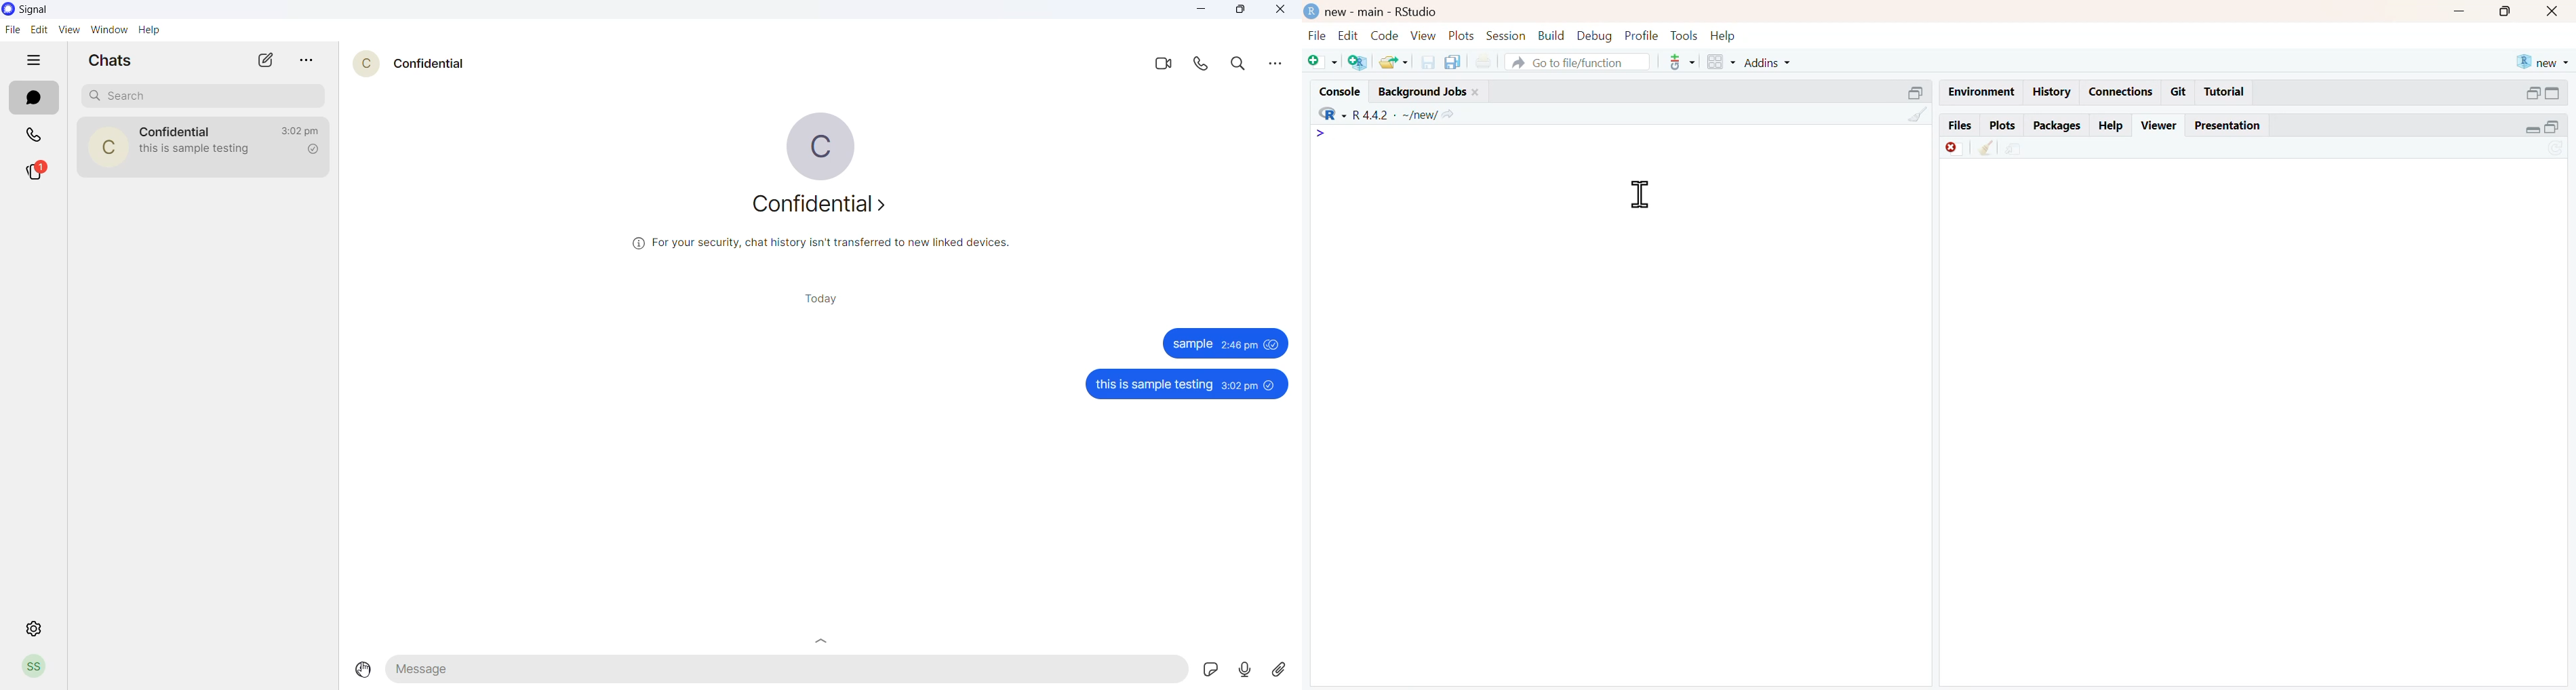 Image resolution: width=2576 pixels, height=700 pixels. What do you see at coordinates (1551, 34) in the screenshot?
I see `Build` at bounding box center [1551, 34].